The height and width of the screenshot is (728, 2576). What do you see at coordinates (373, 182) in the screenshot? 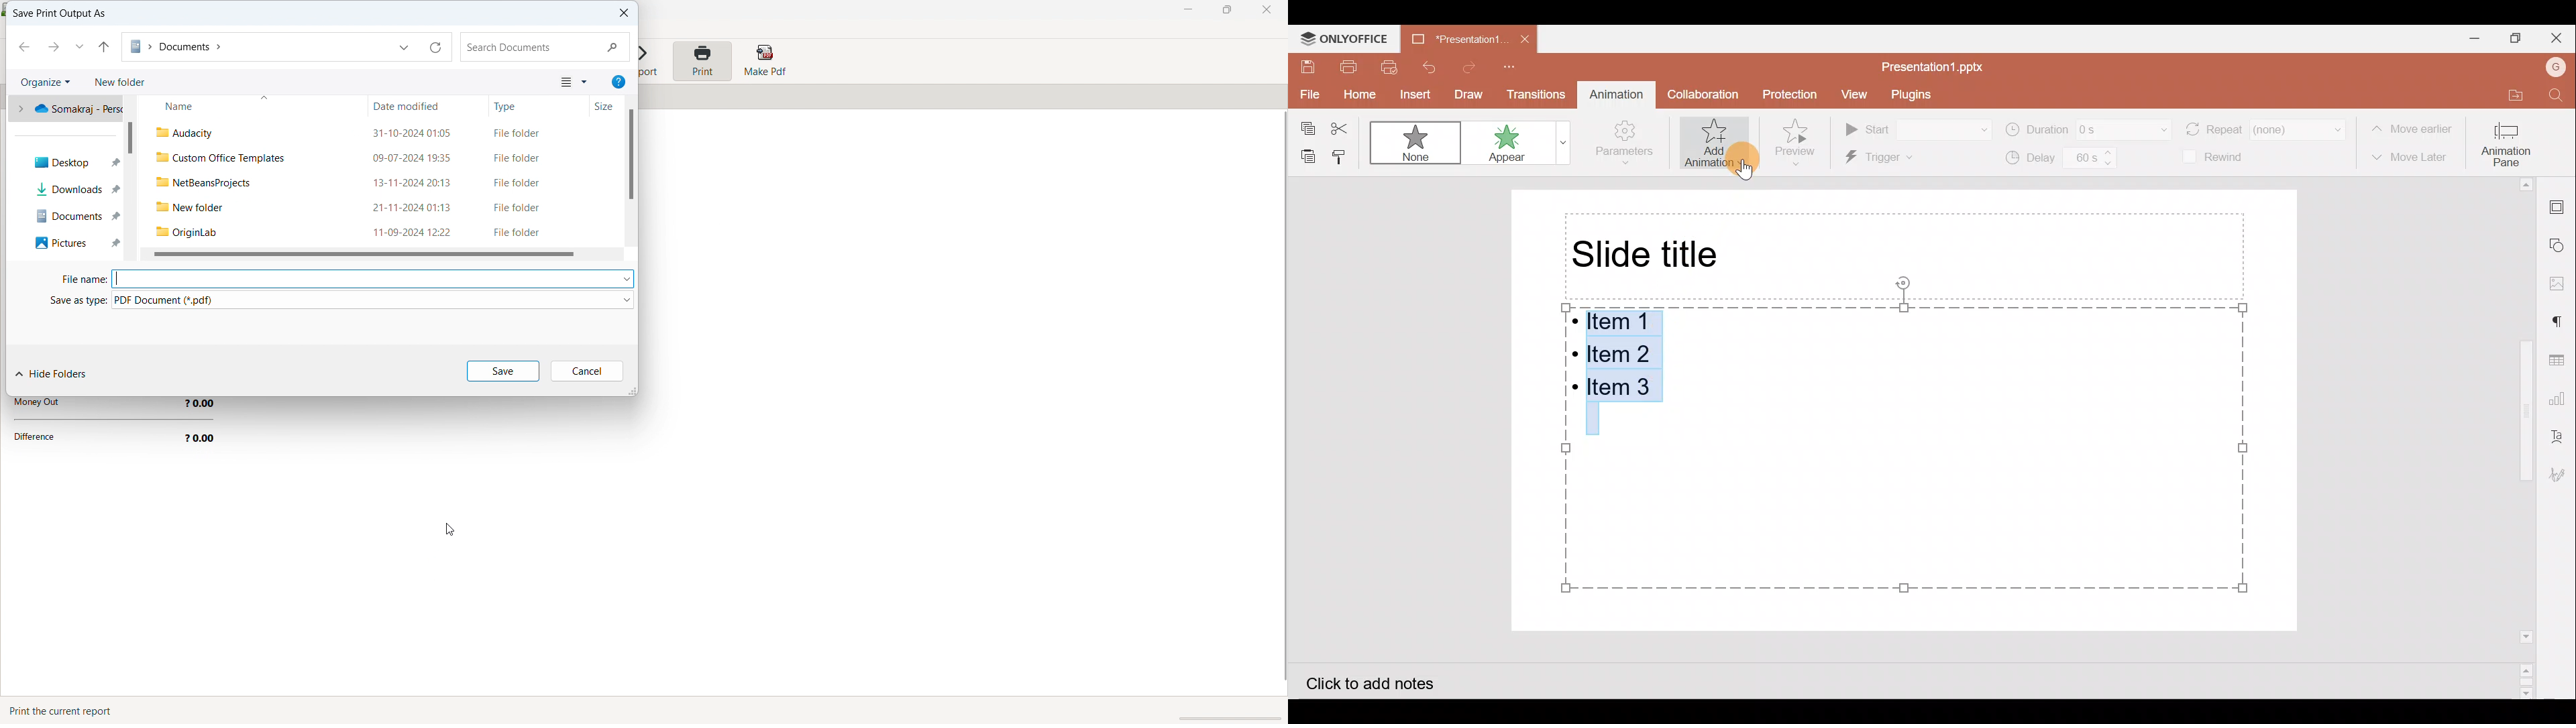
I see `TI NetBeansProjects 13-11-2024 20:13 File folder` at bounding box center [373, 182].